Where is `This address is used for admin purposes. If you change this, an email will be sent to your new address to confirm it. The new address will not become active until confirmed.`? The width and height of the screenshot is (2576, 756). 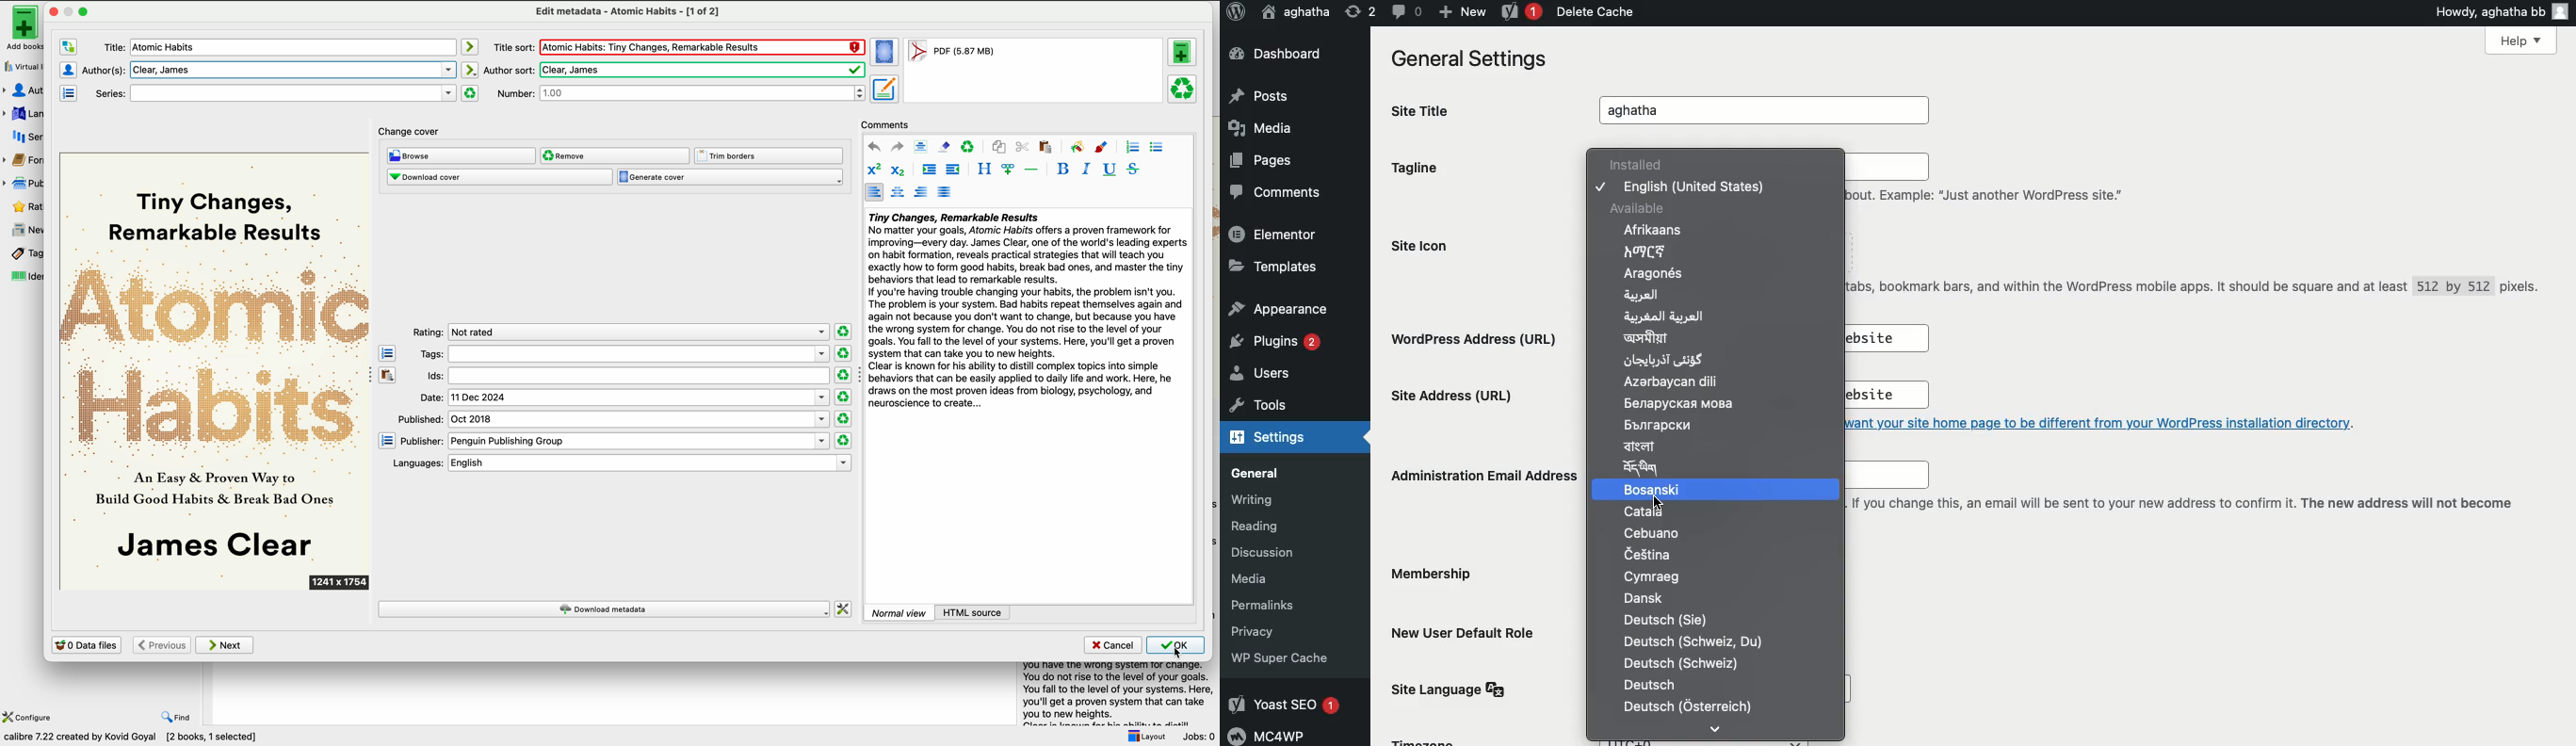 This address is used for admin purposes. If you change this, an email will be sent to your new address to confirm it. The new address will not become active until confirmed. is located at coordinates (2182, 513).